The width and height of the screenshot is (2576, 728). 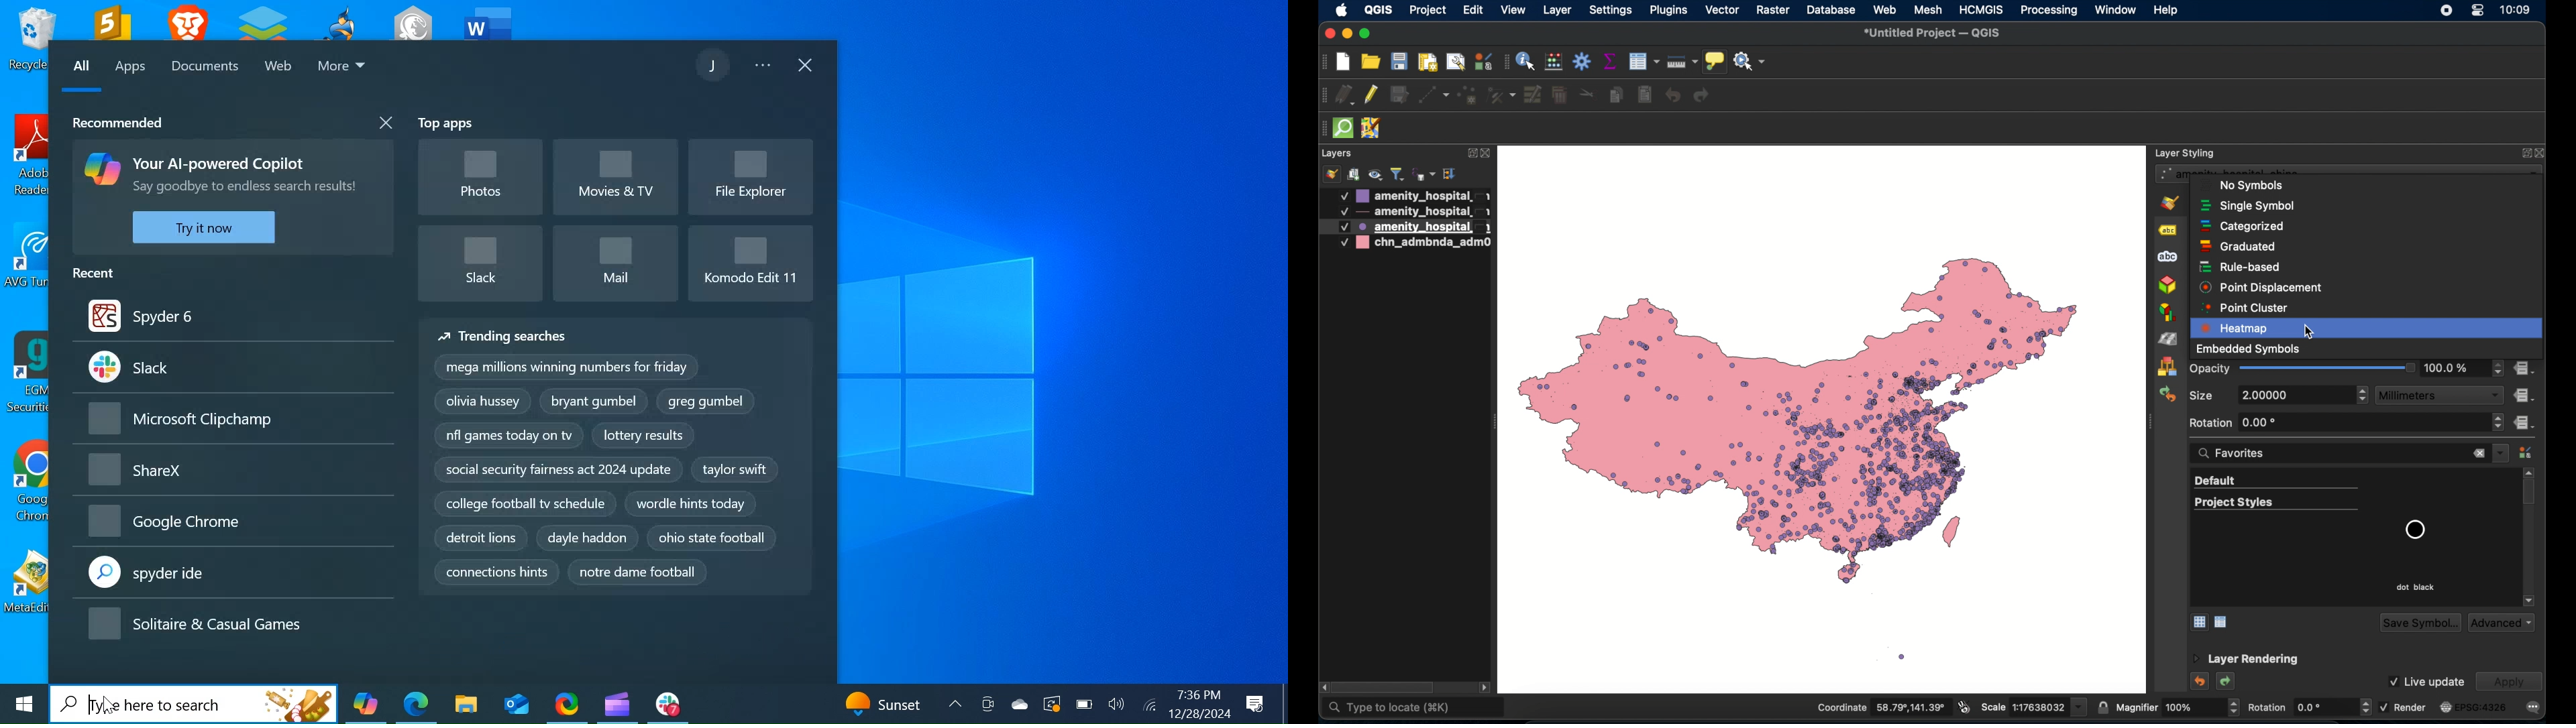 What do you see at coordinates (2472, 707) in the screenshot?
I see `current crs` at bounding box center [2472, 707].